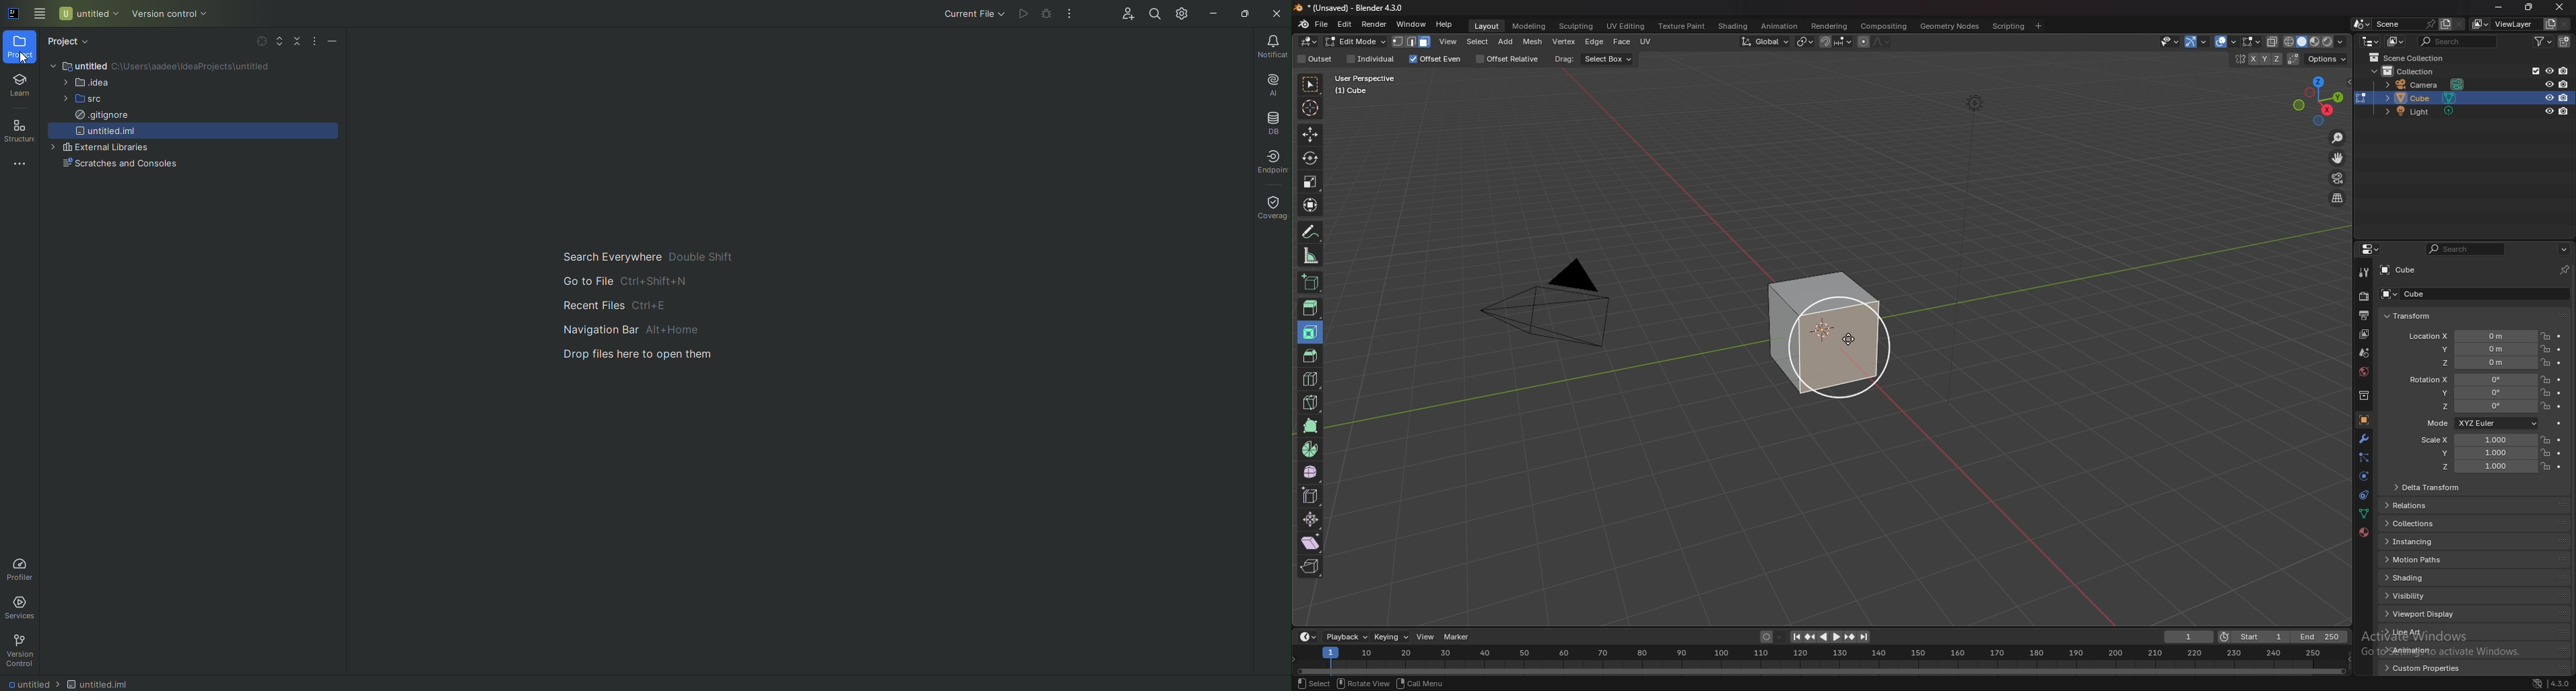 The width and height of the screenshot is (2576, 700). What do you see at coordinates (2426, 98) in the screenshot?
I see `cube` at bounding box center [2426, 98].